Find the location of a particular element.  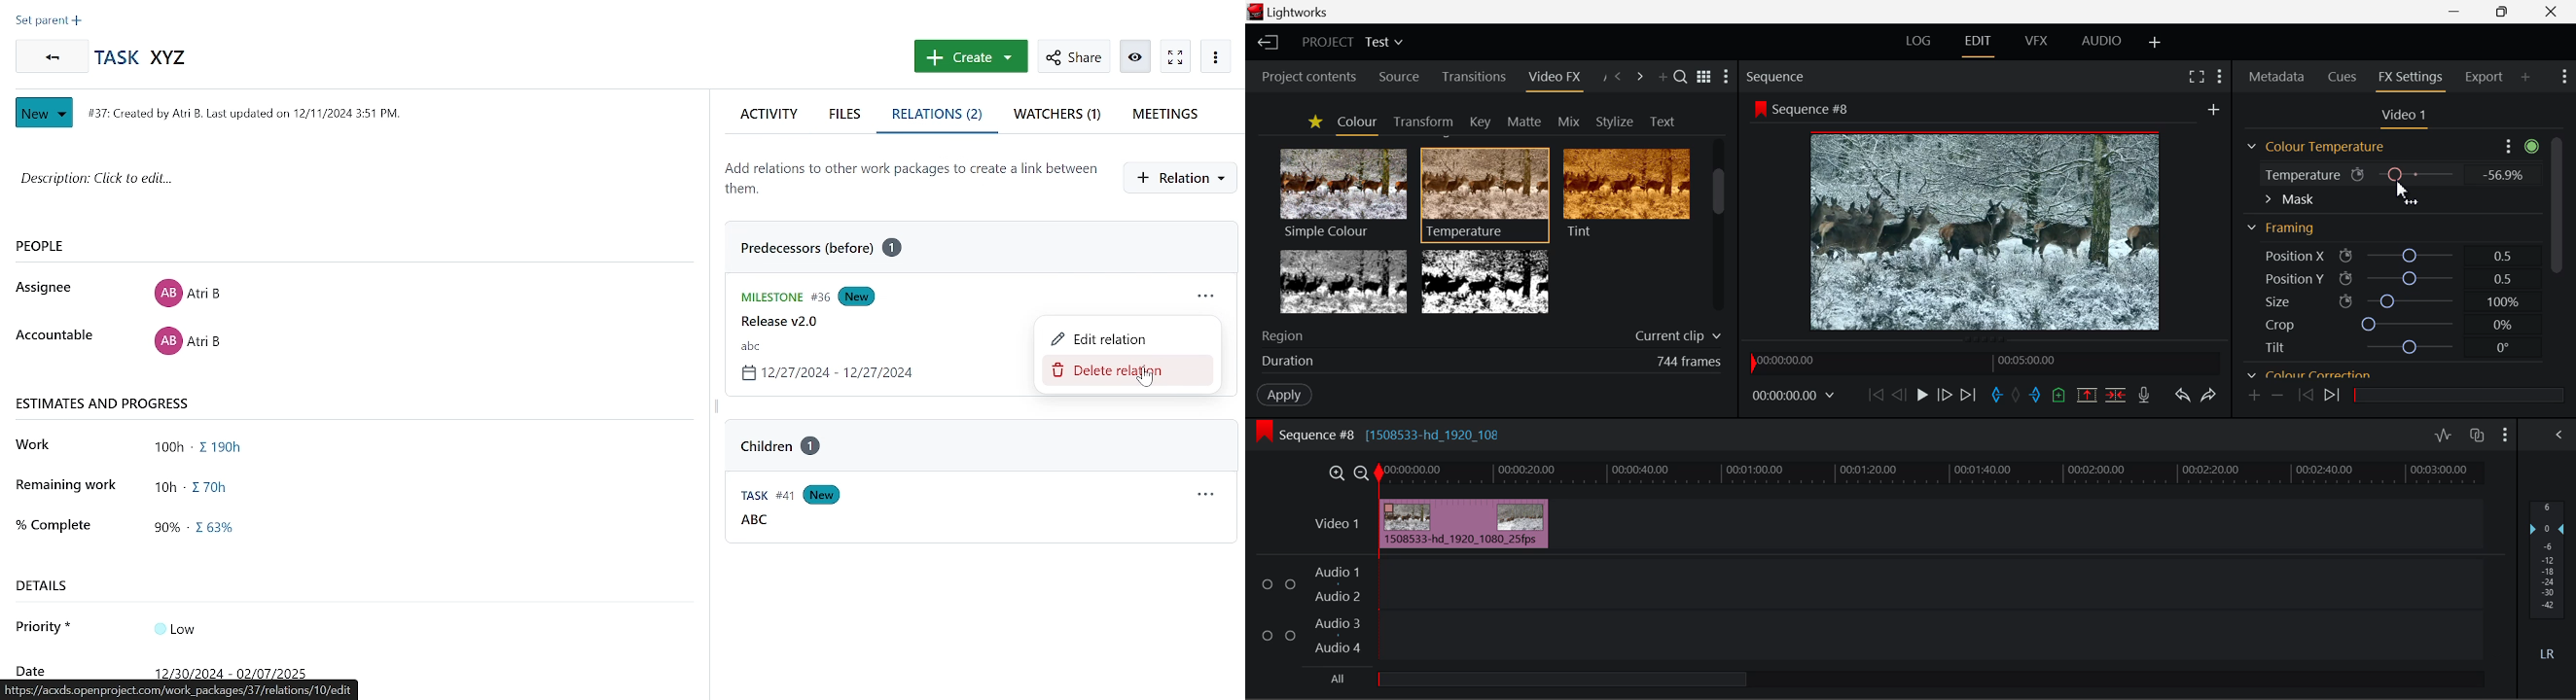

744 frames is located at coordinates (1689, 362).